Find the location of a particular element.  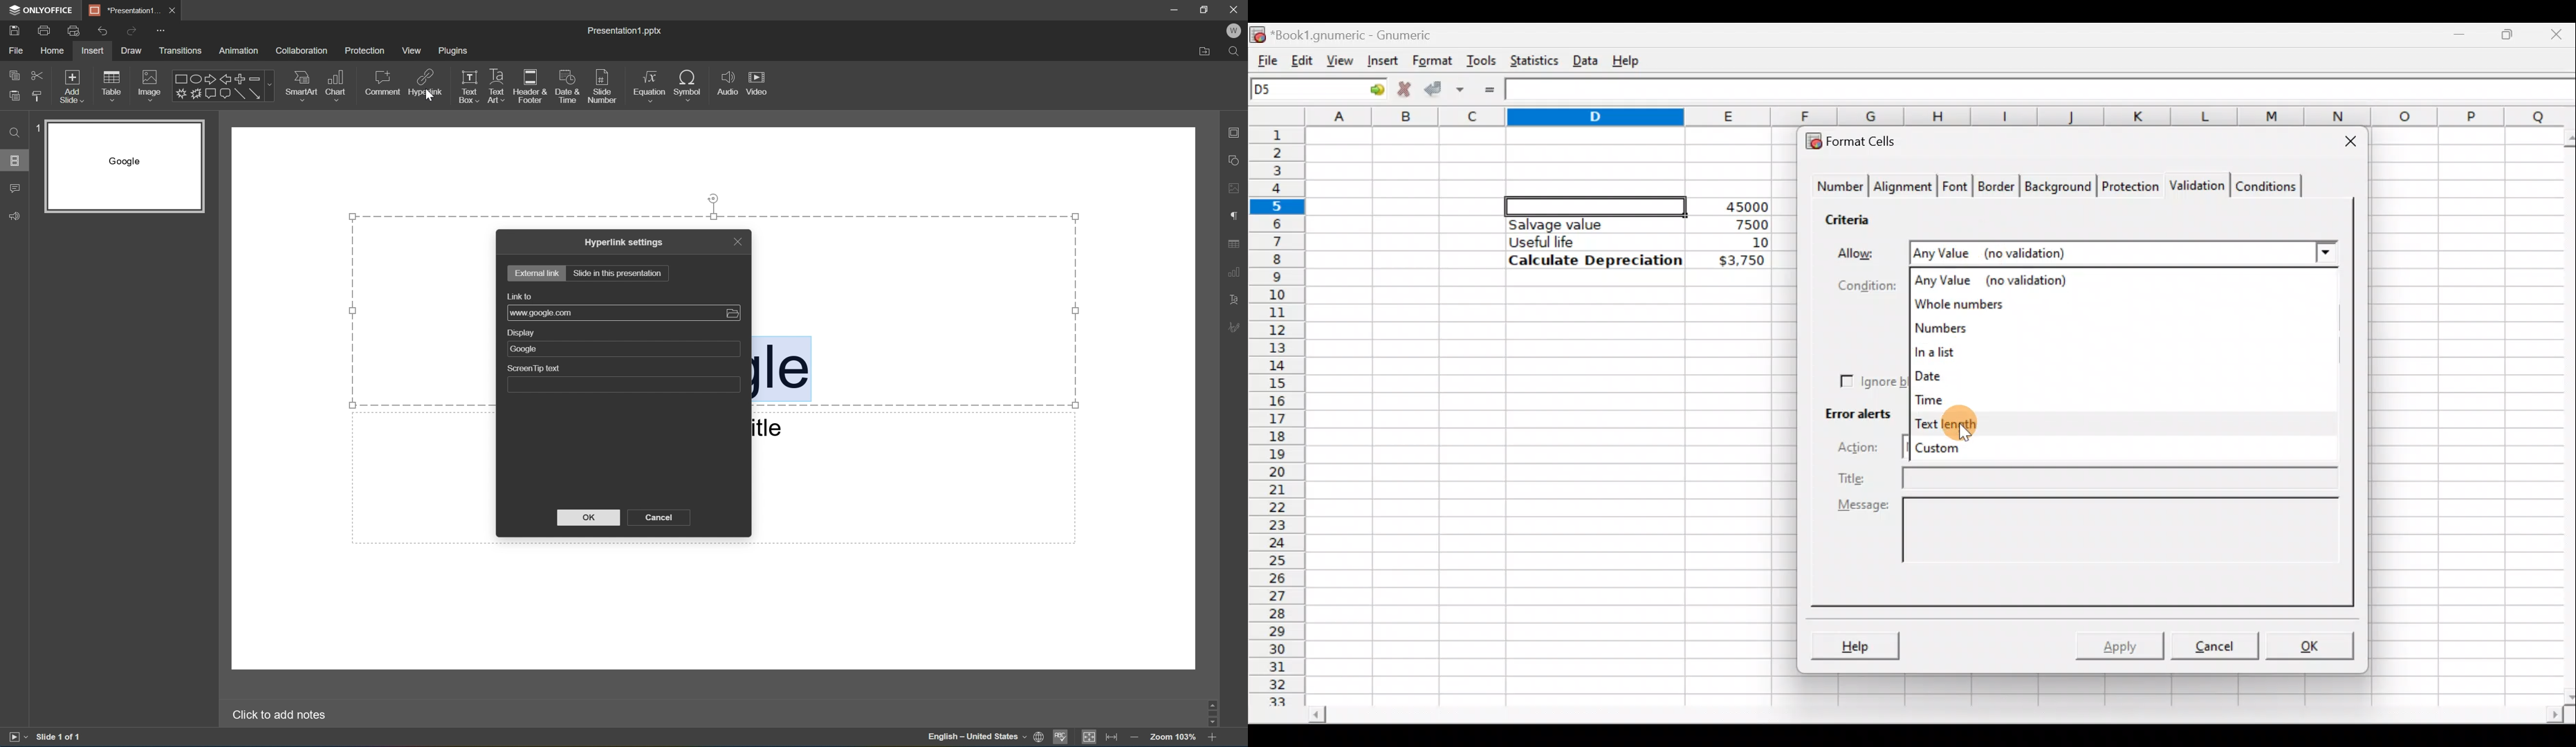

Cut is located at coordinates (39, 74).